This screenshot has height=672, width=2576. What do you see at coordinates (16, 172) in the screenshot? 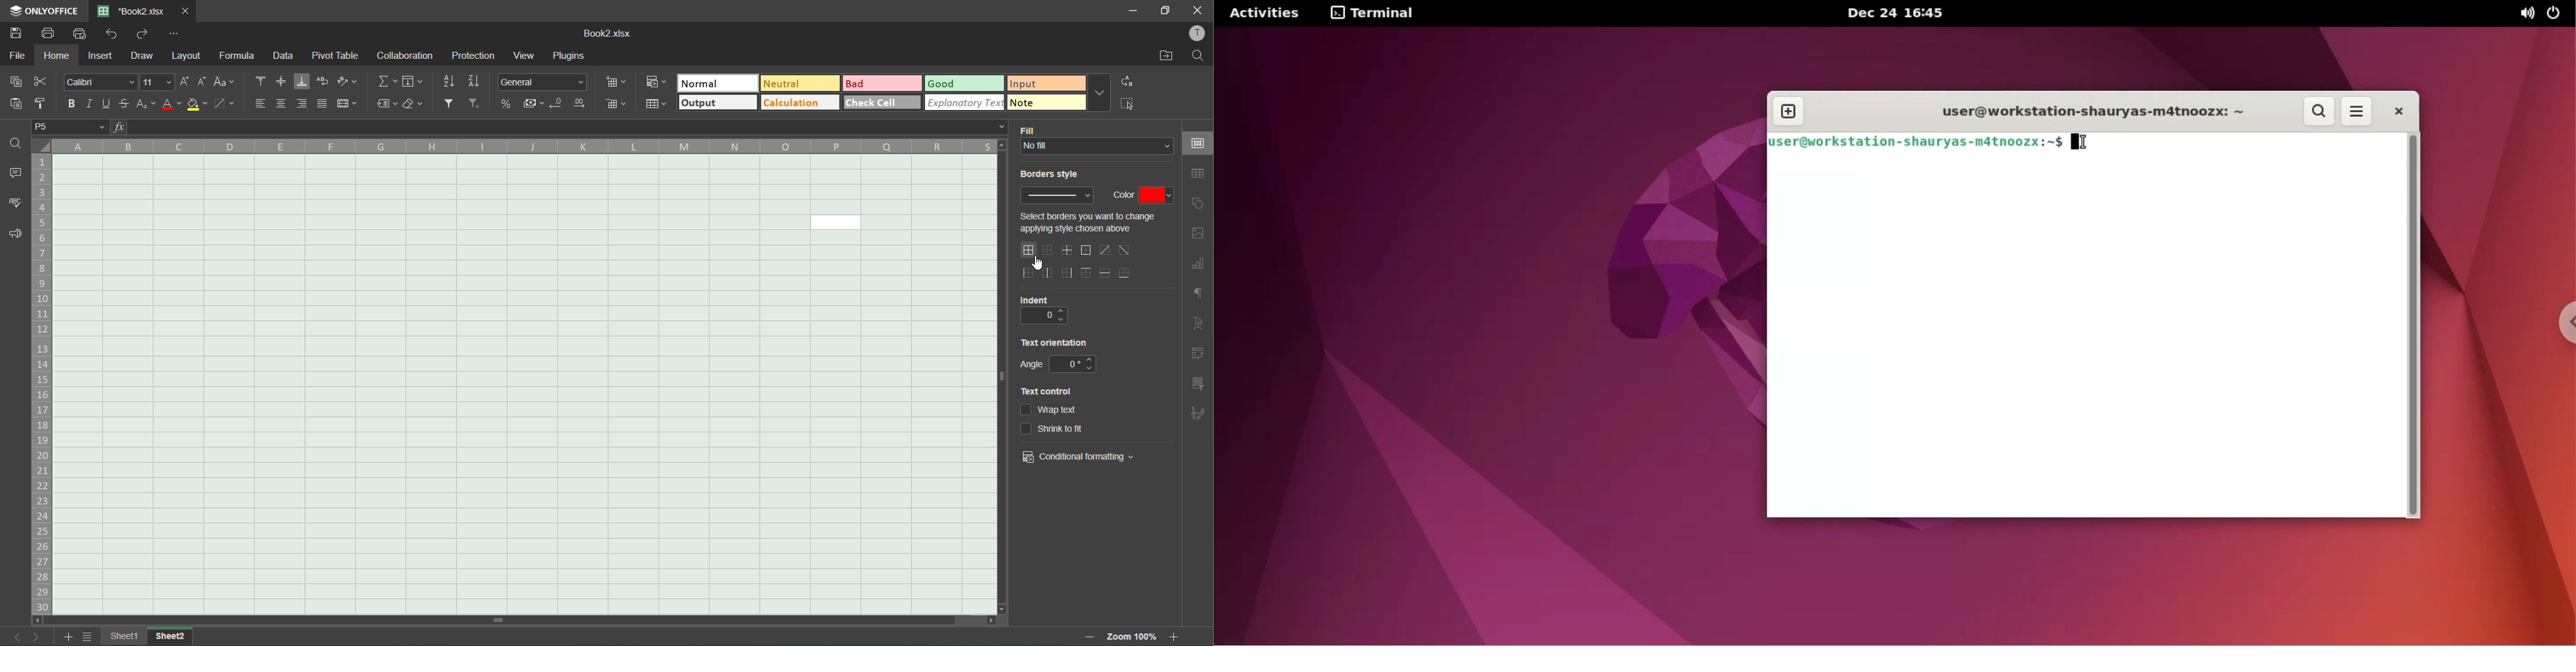
I see `comments` at bounding box center [16, 172].